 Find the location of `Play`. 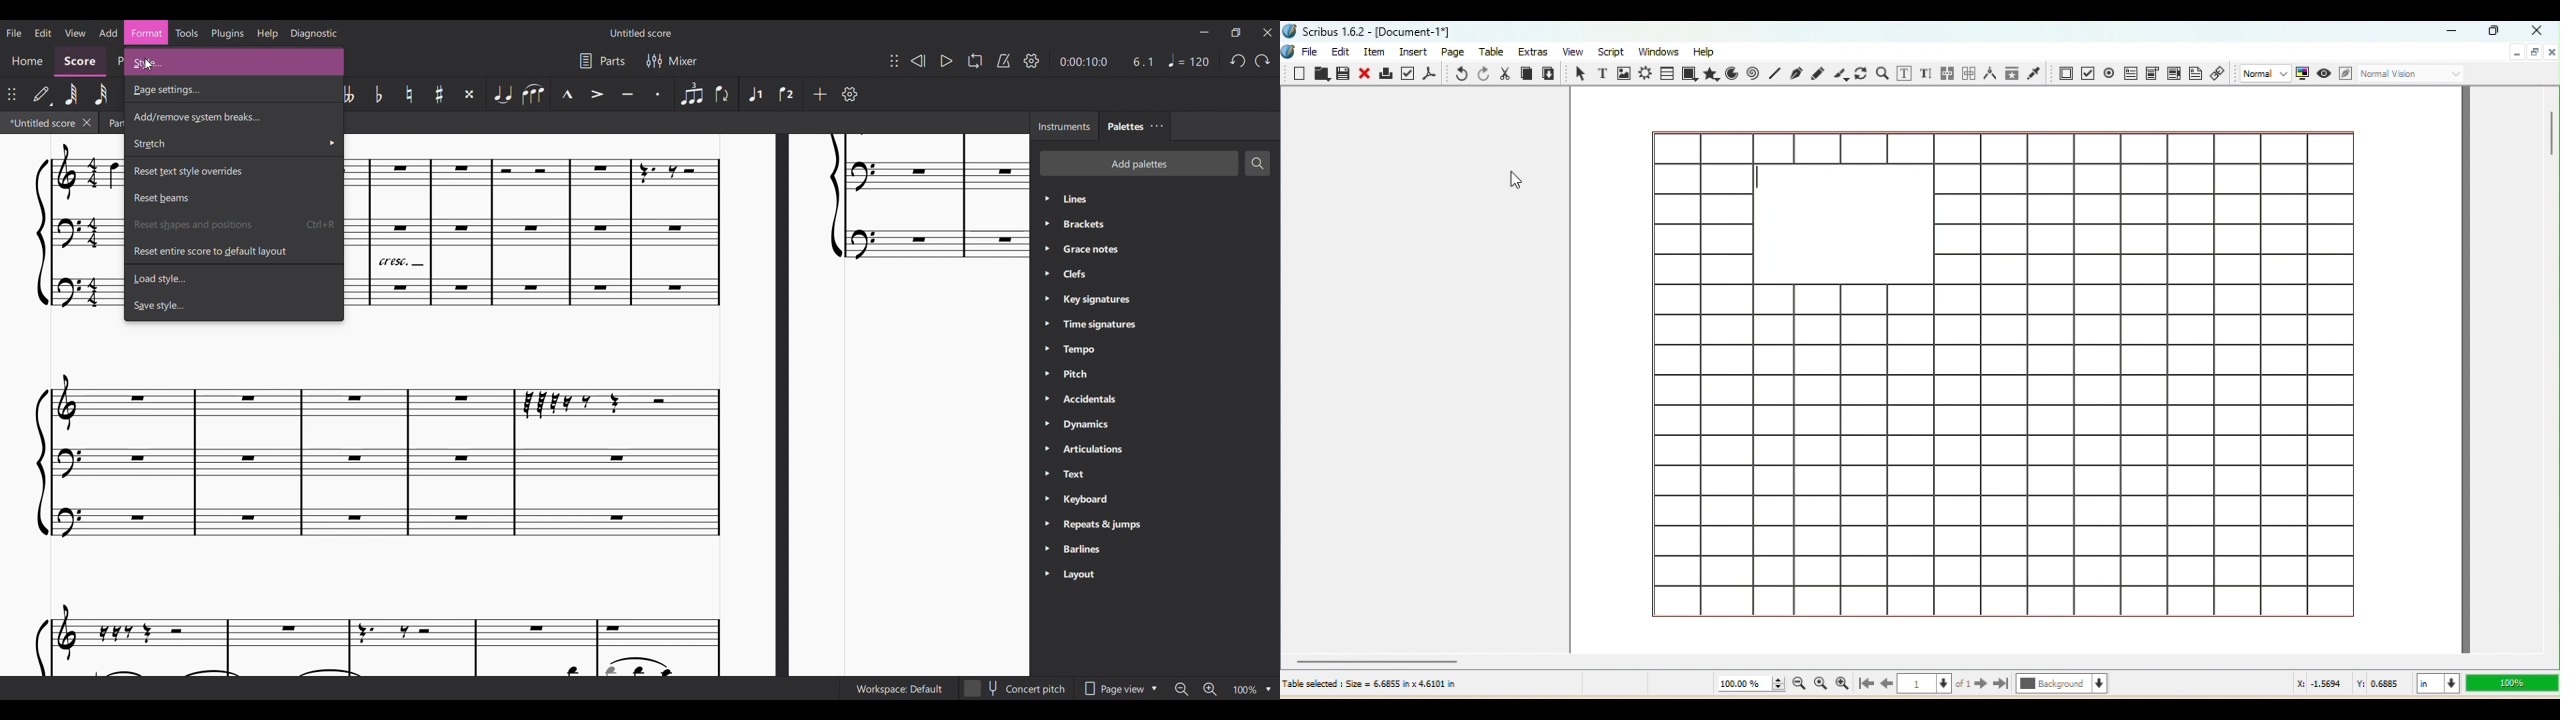

Play is located at coordinates (946, 61).